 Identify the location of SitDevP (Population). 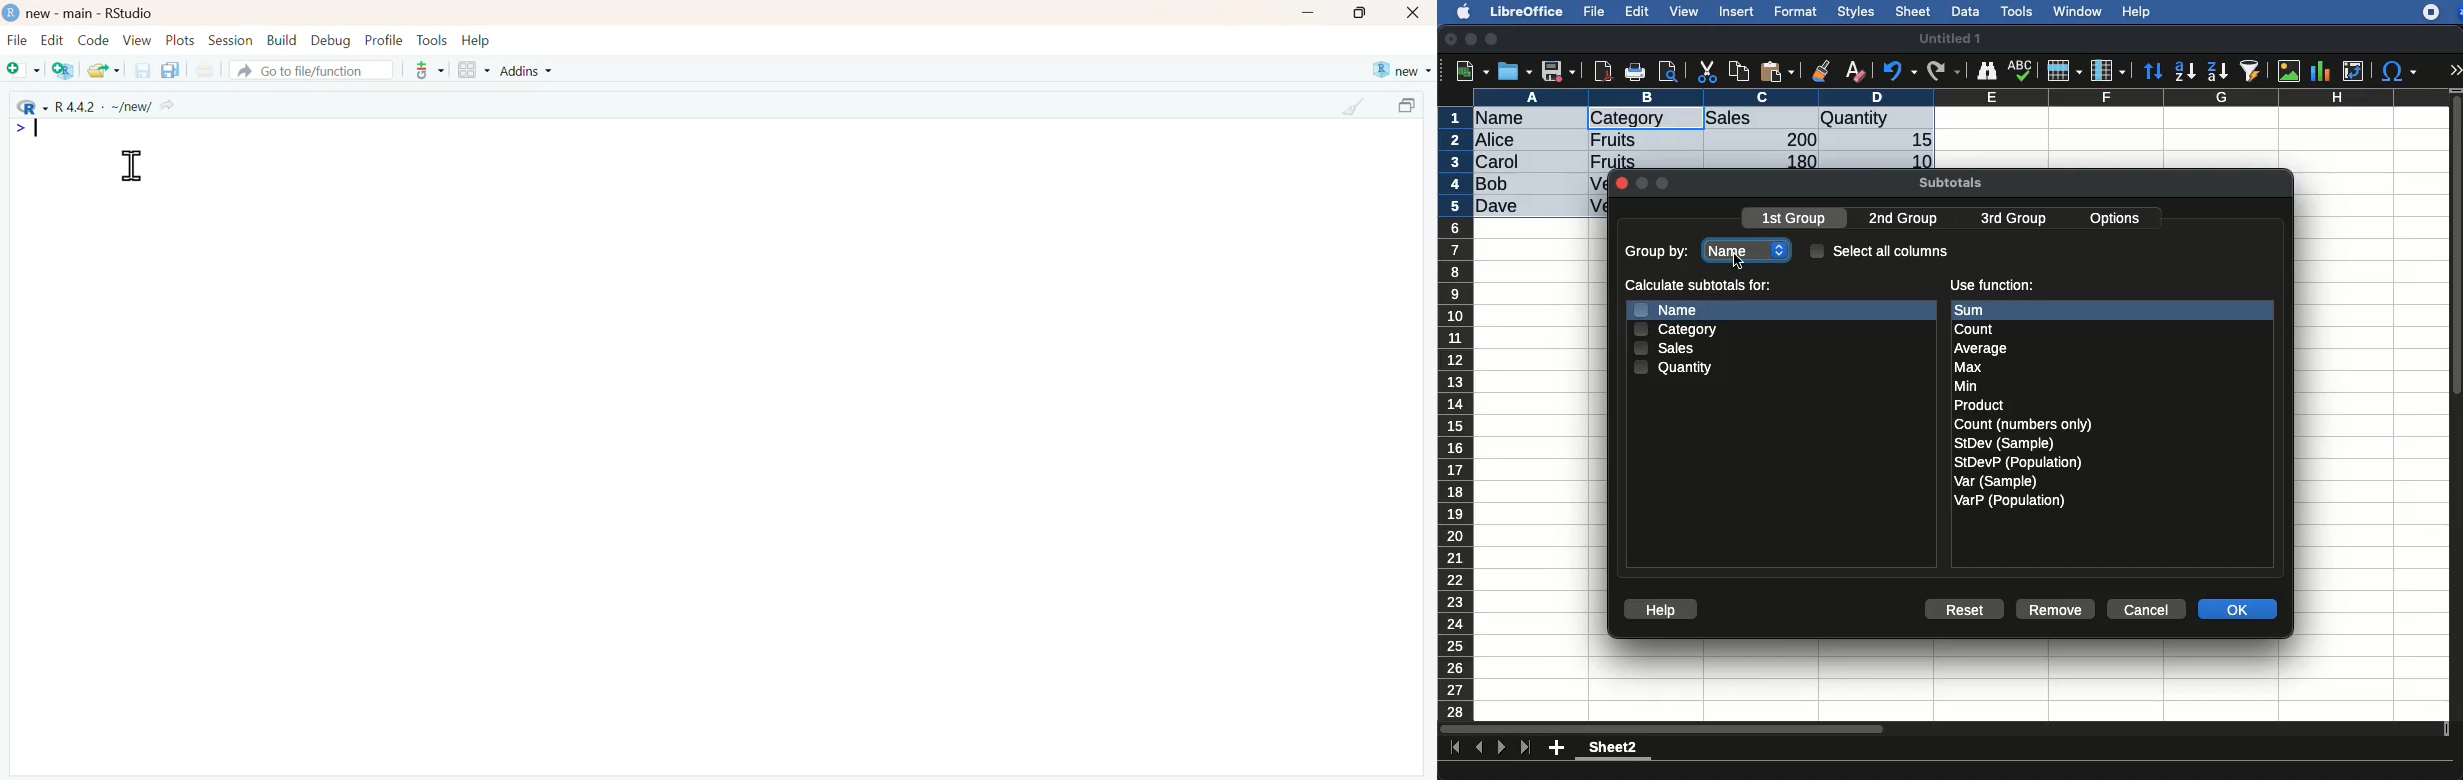
(2019, 462).